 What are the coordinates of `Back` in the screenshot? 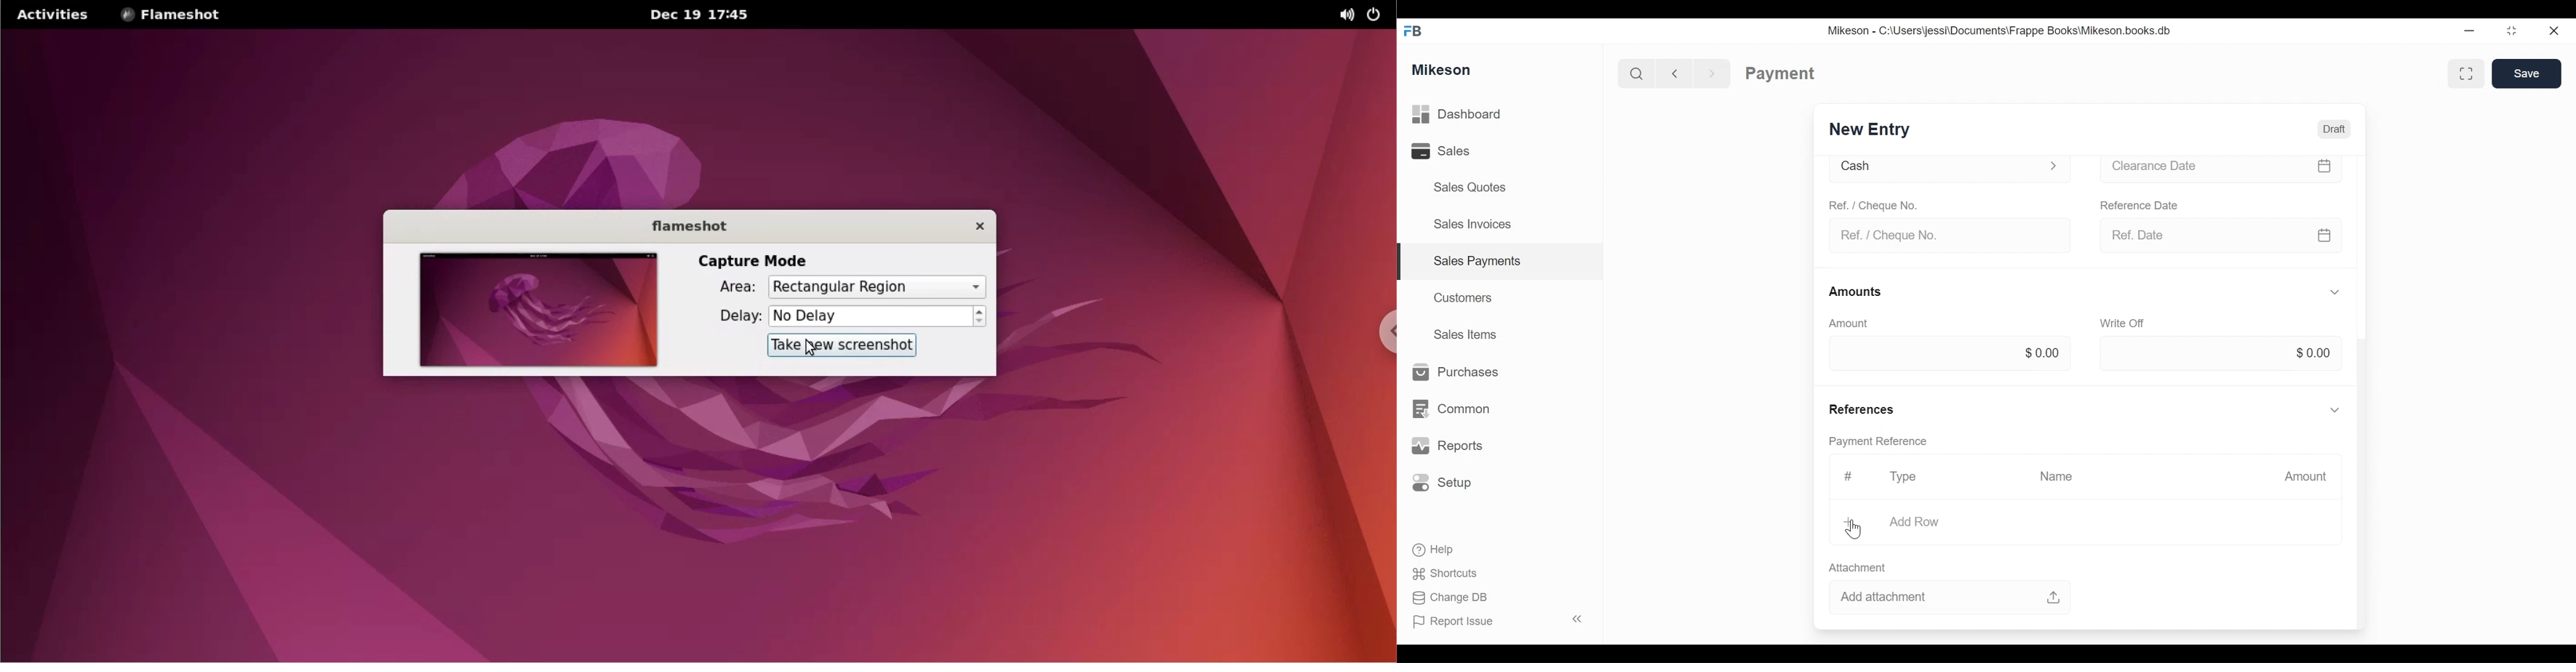 It's located at (1680, 72).